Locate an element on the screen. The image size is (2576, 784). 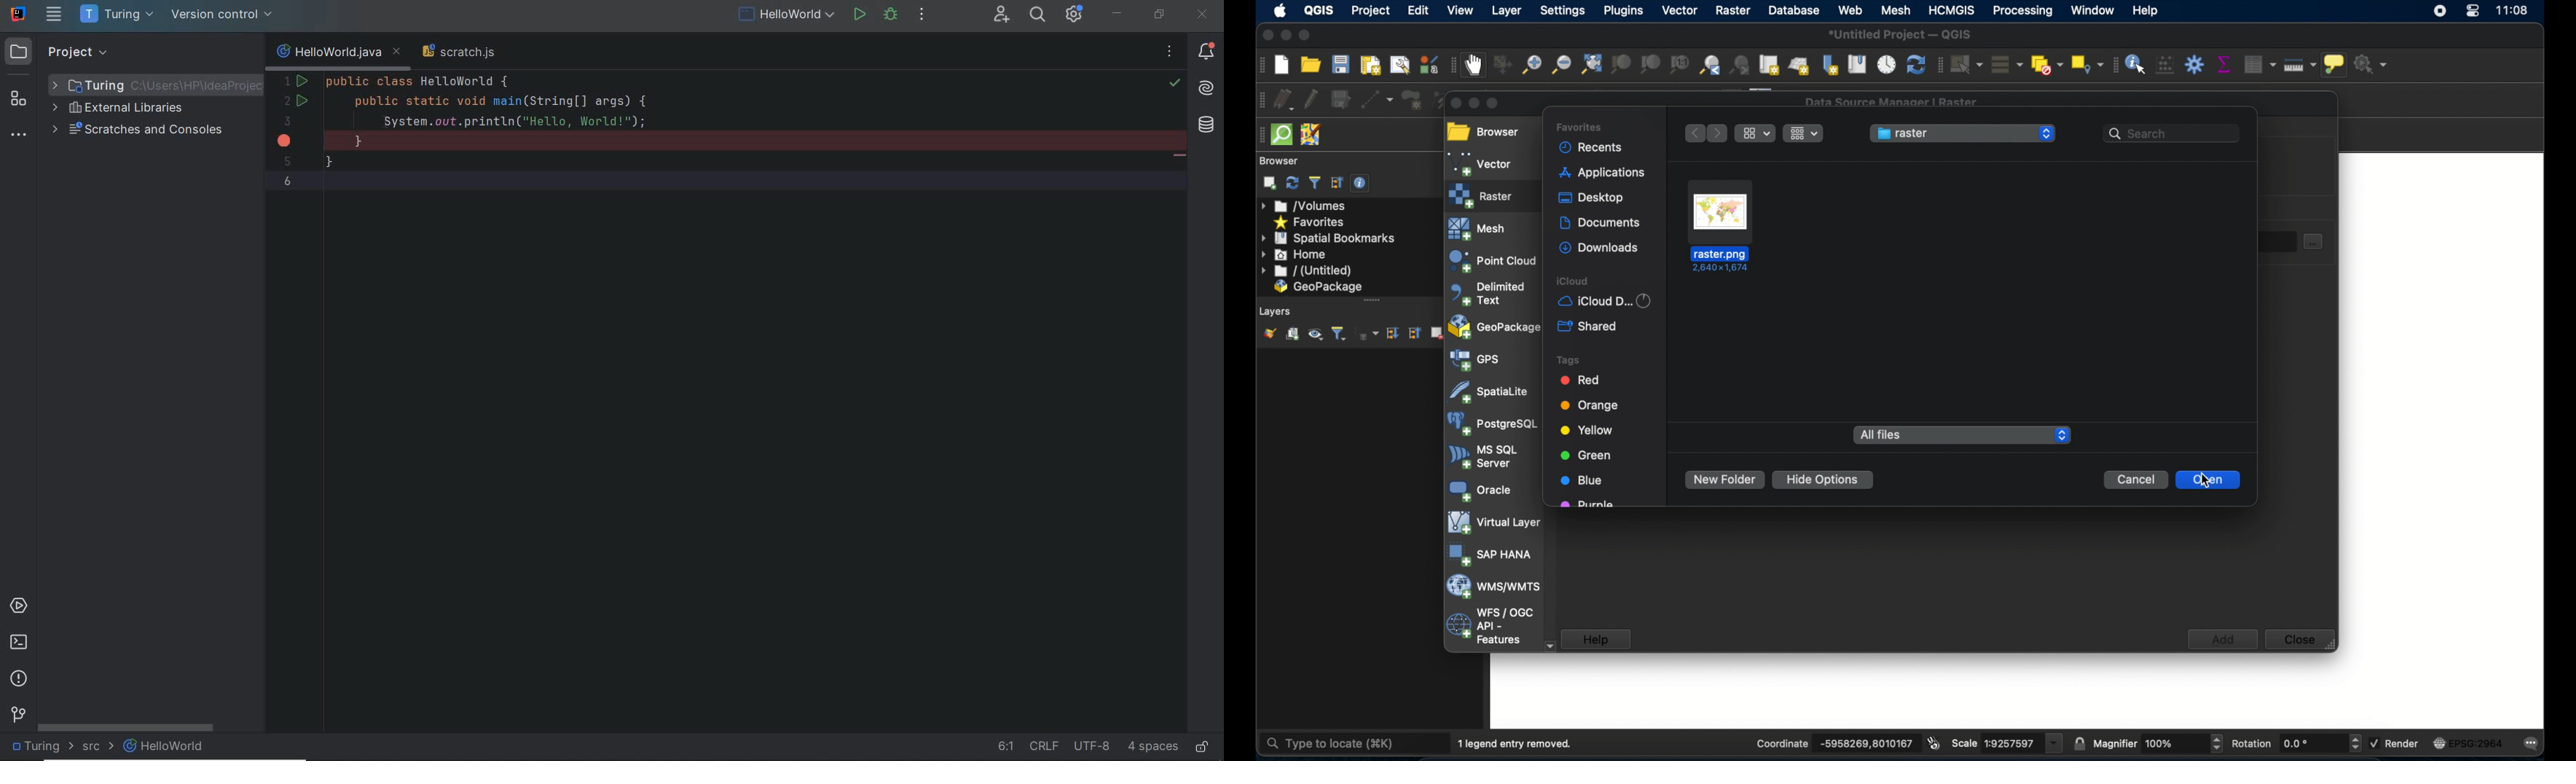
manage map theme is located at coordinates (1316, 335).